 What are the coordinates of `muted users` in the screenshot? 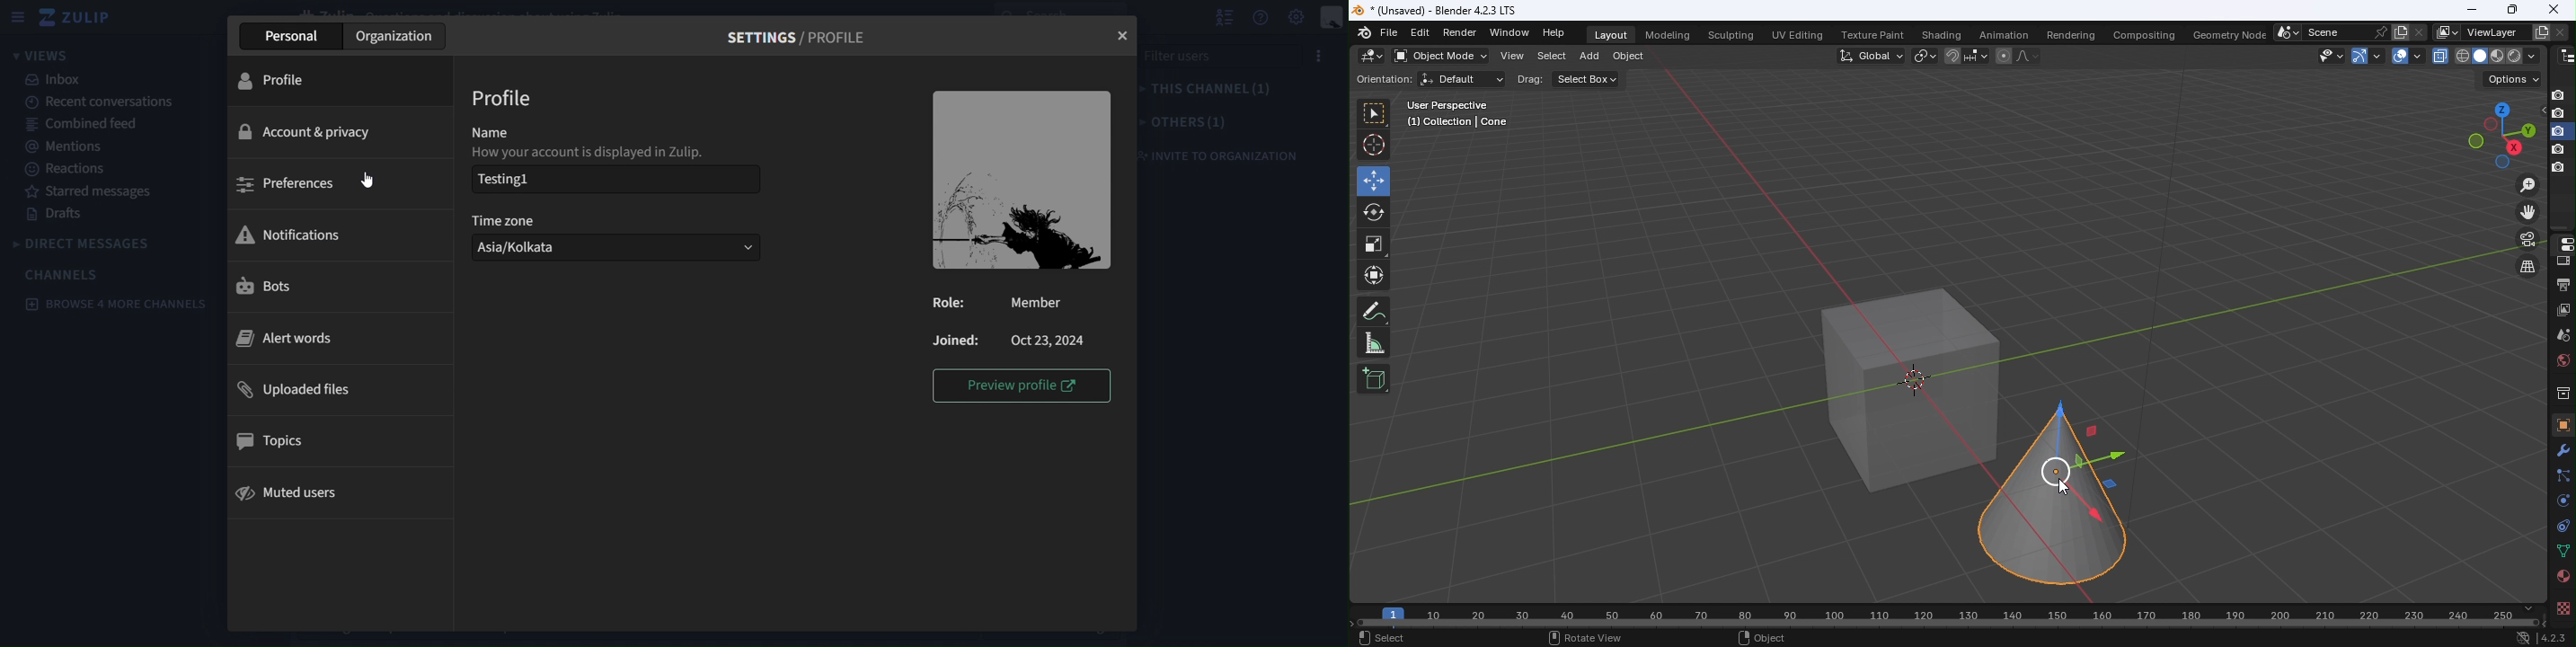 It's located at (336, 493).